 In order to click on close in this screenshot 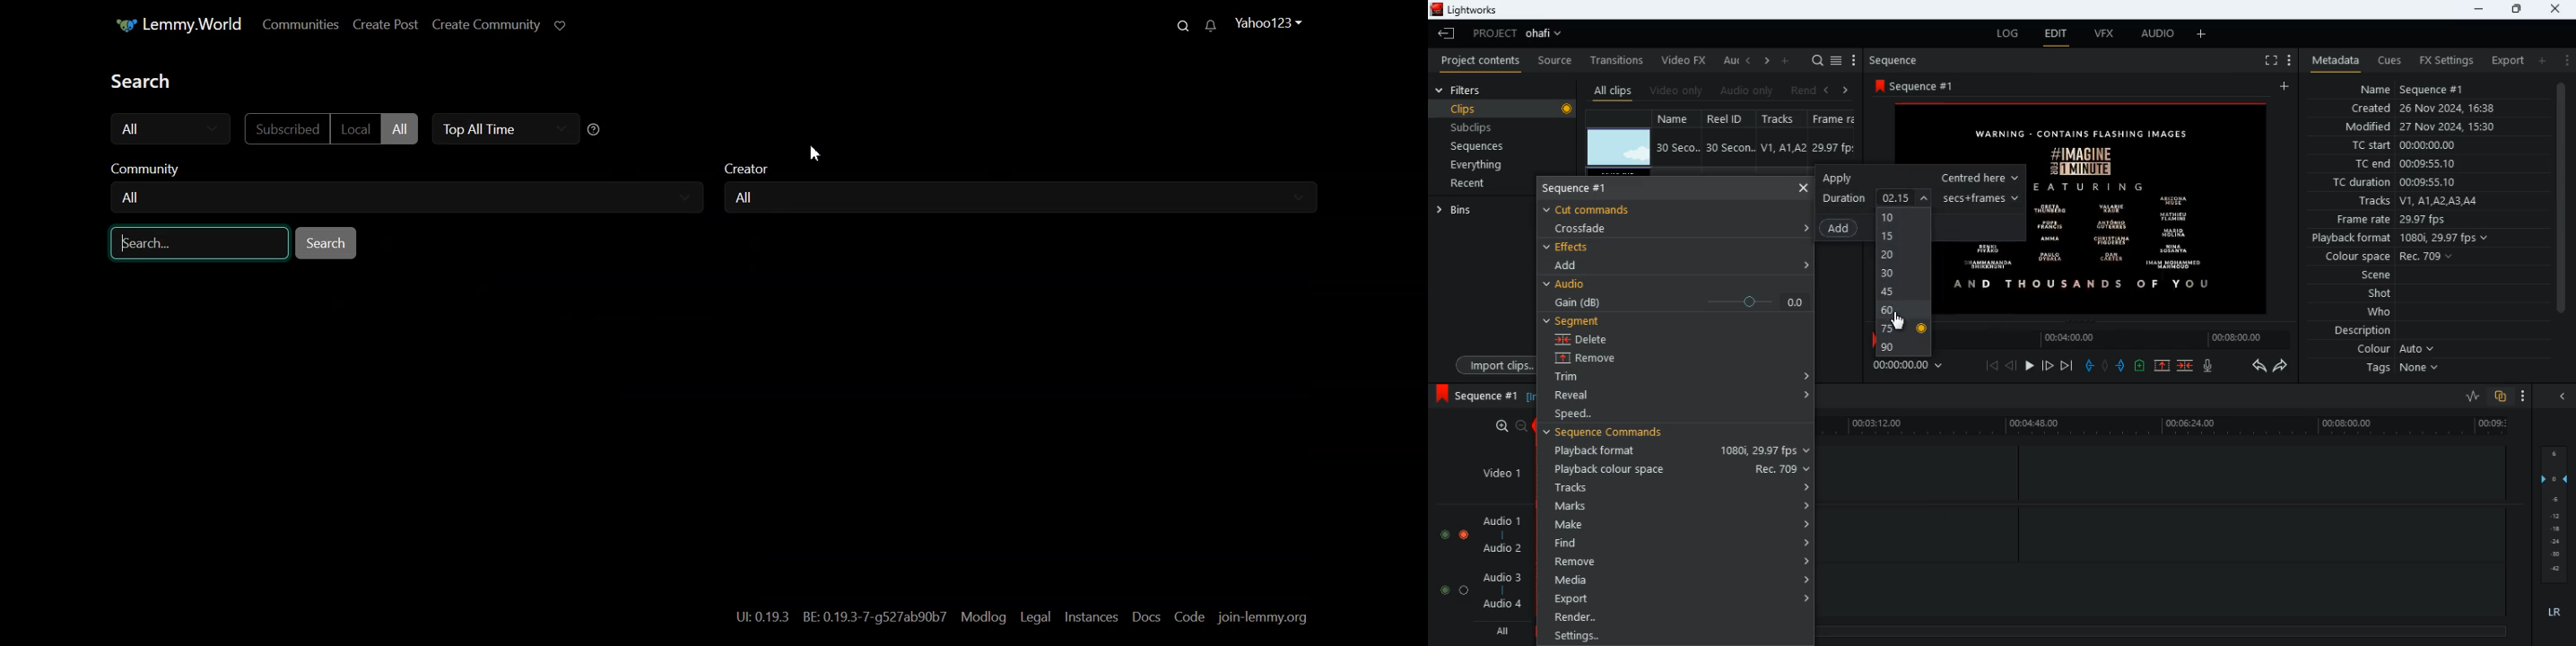, I will do `click(2557, 8)`.